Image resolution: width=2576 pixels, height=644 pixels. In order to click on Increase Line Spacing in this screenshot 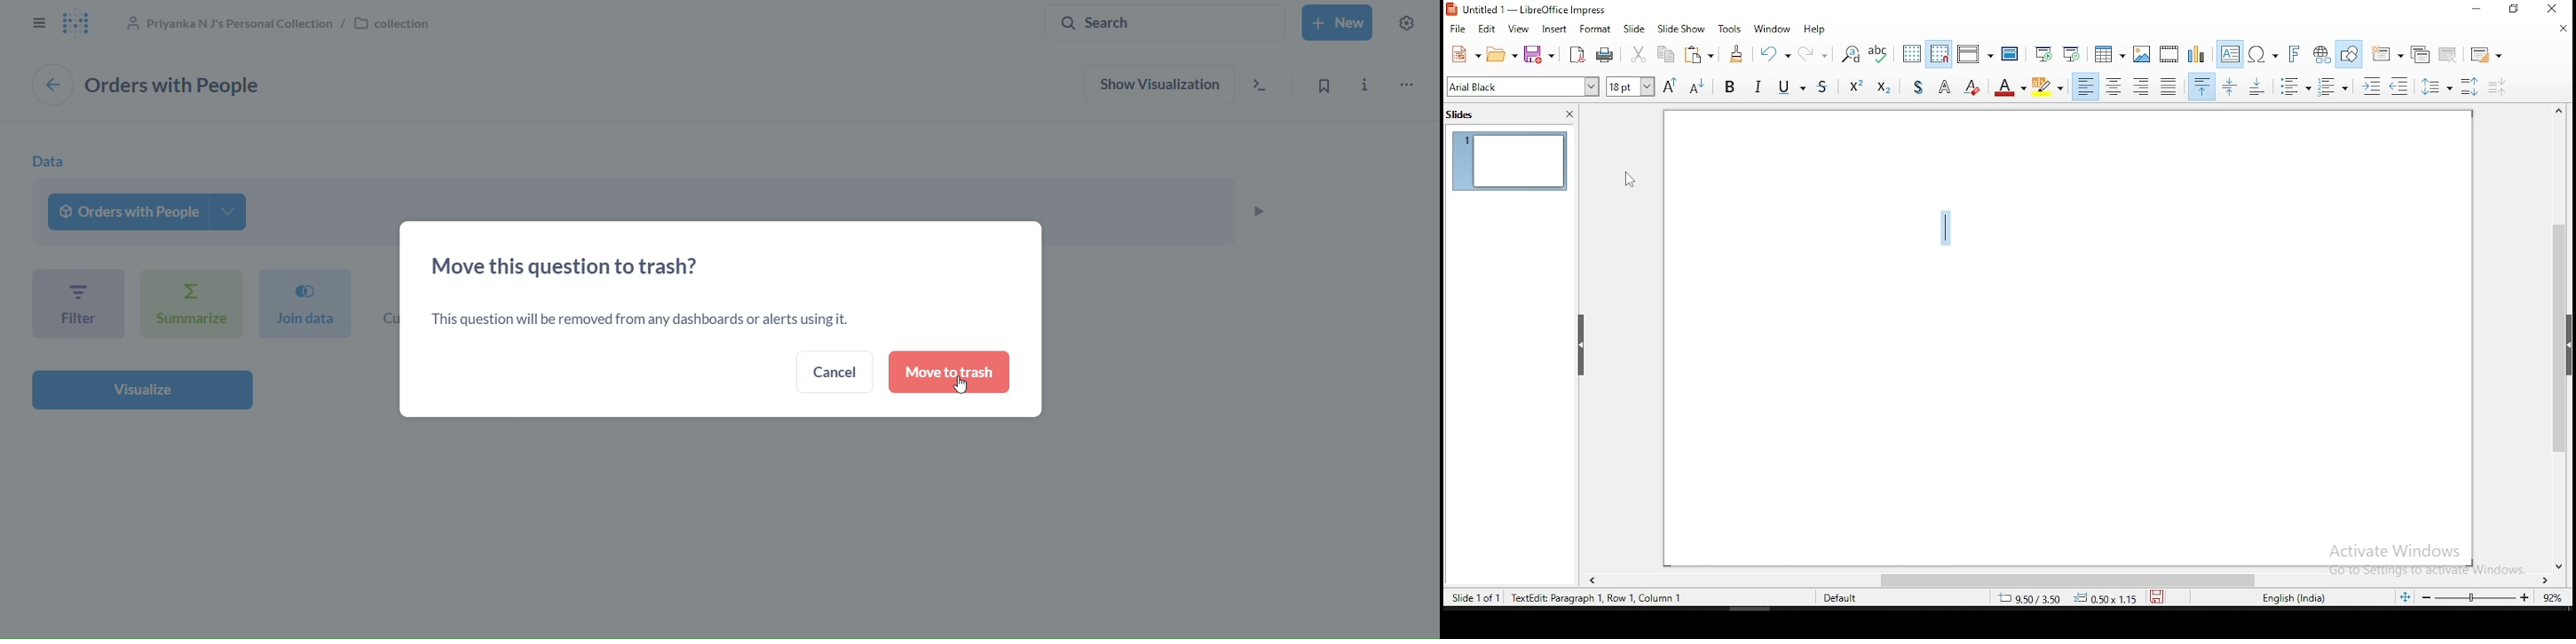, I will do `click(2472, 86)`.